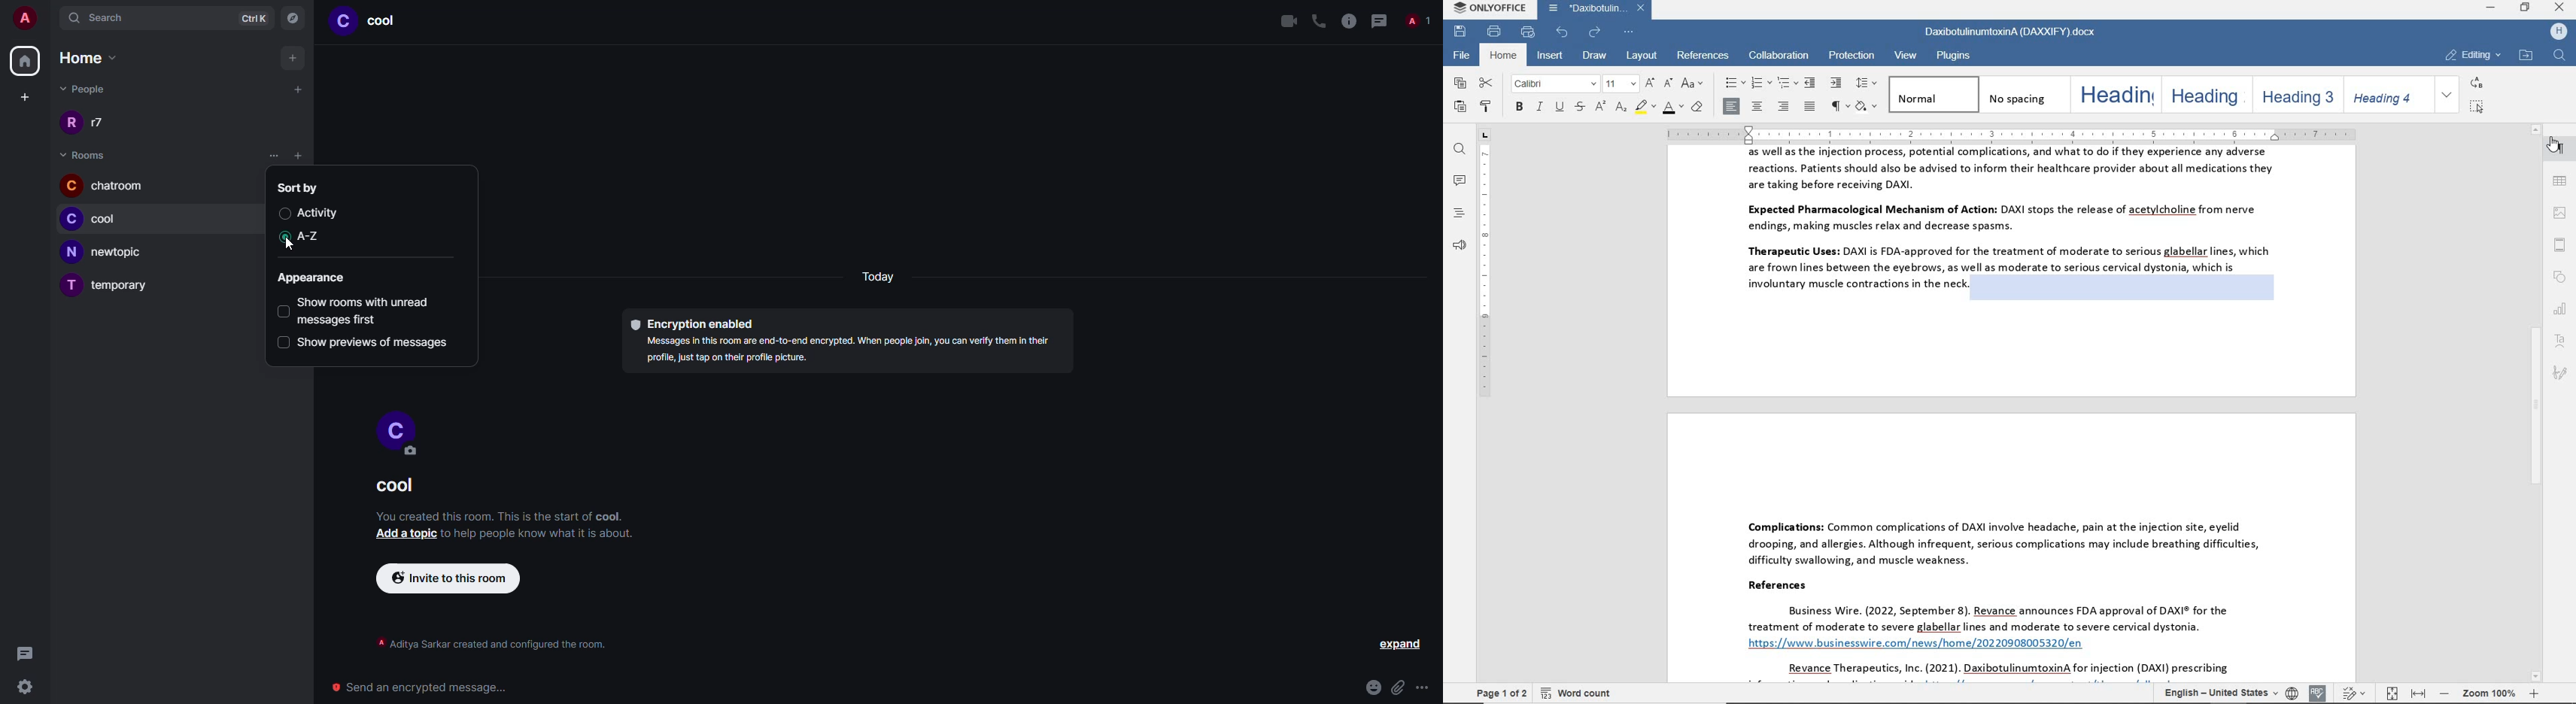 The width and height of the screenshot is (2576, 728). Describe the element at coordinates (303, 156) in the screenshot. I see `list options` at that location.